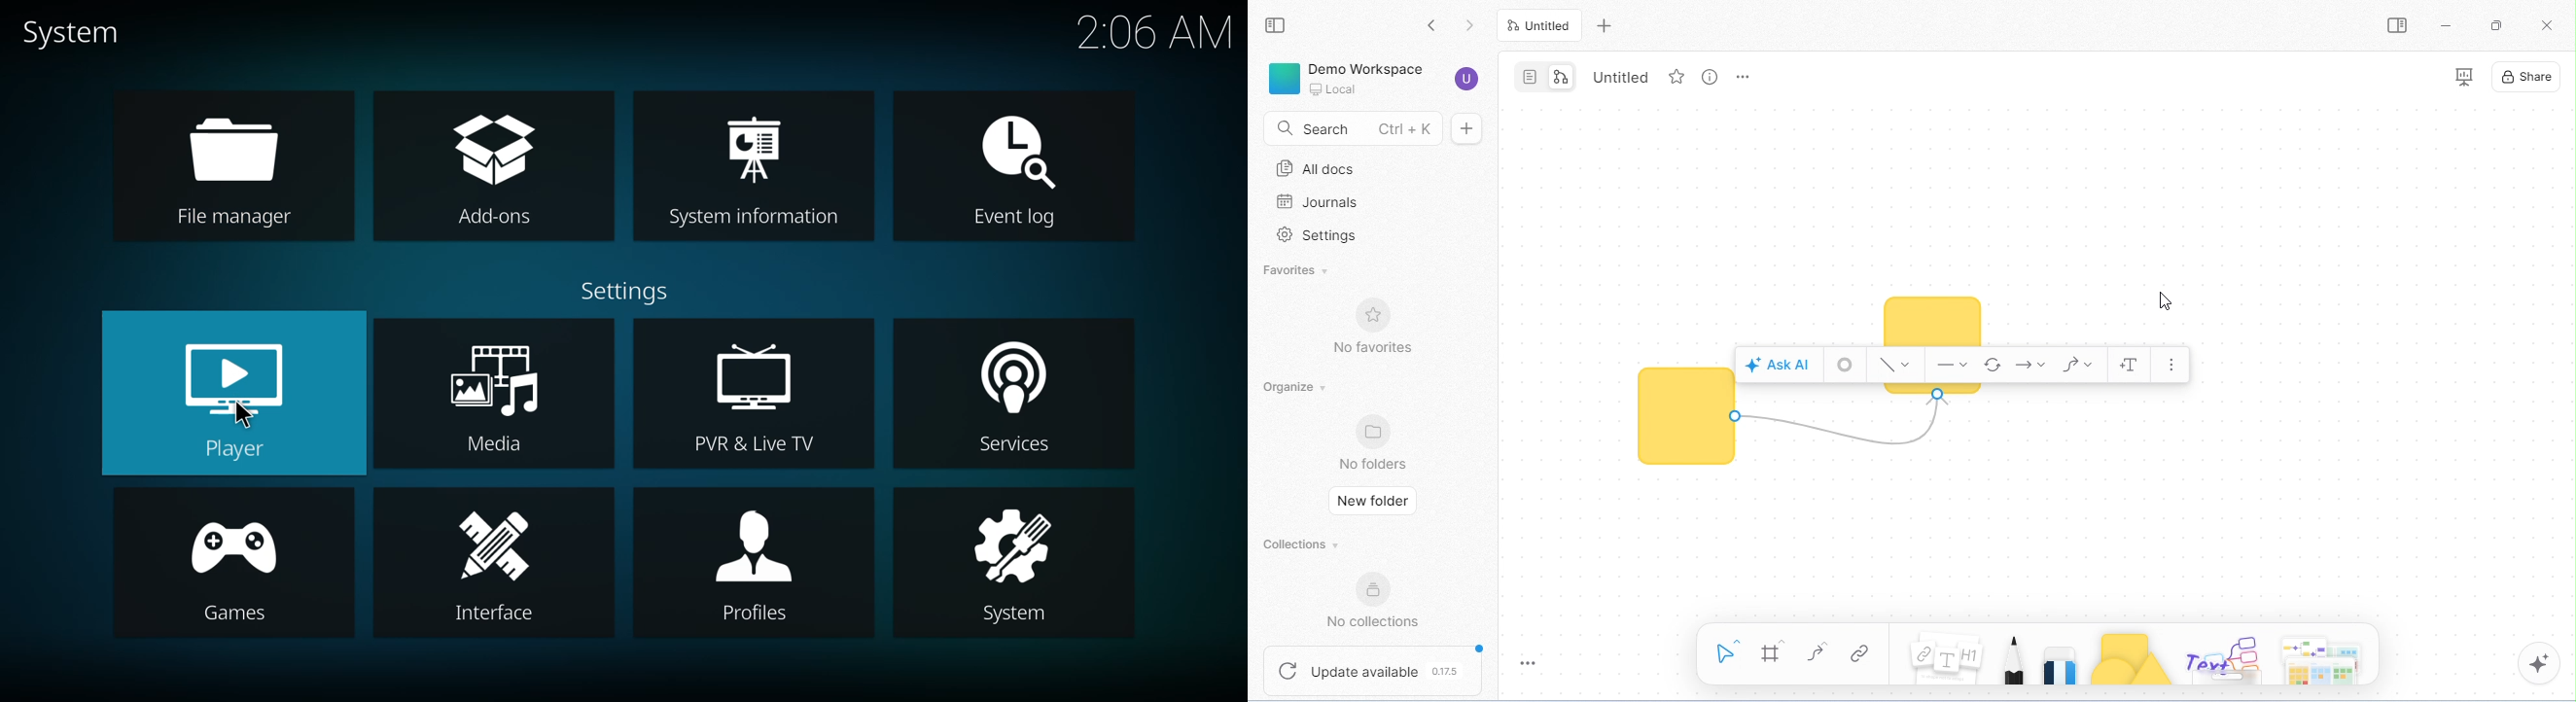  What do you see at coordinates (1276, 25) in the screenshot?
I see `collapse` at bounding box center [1276, 25].